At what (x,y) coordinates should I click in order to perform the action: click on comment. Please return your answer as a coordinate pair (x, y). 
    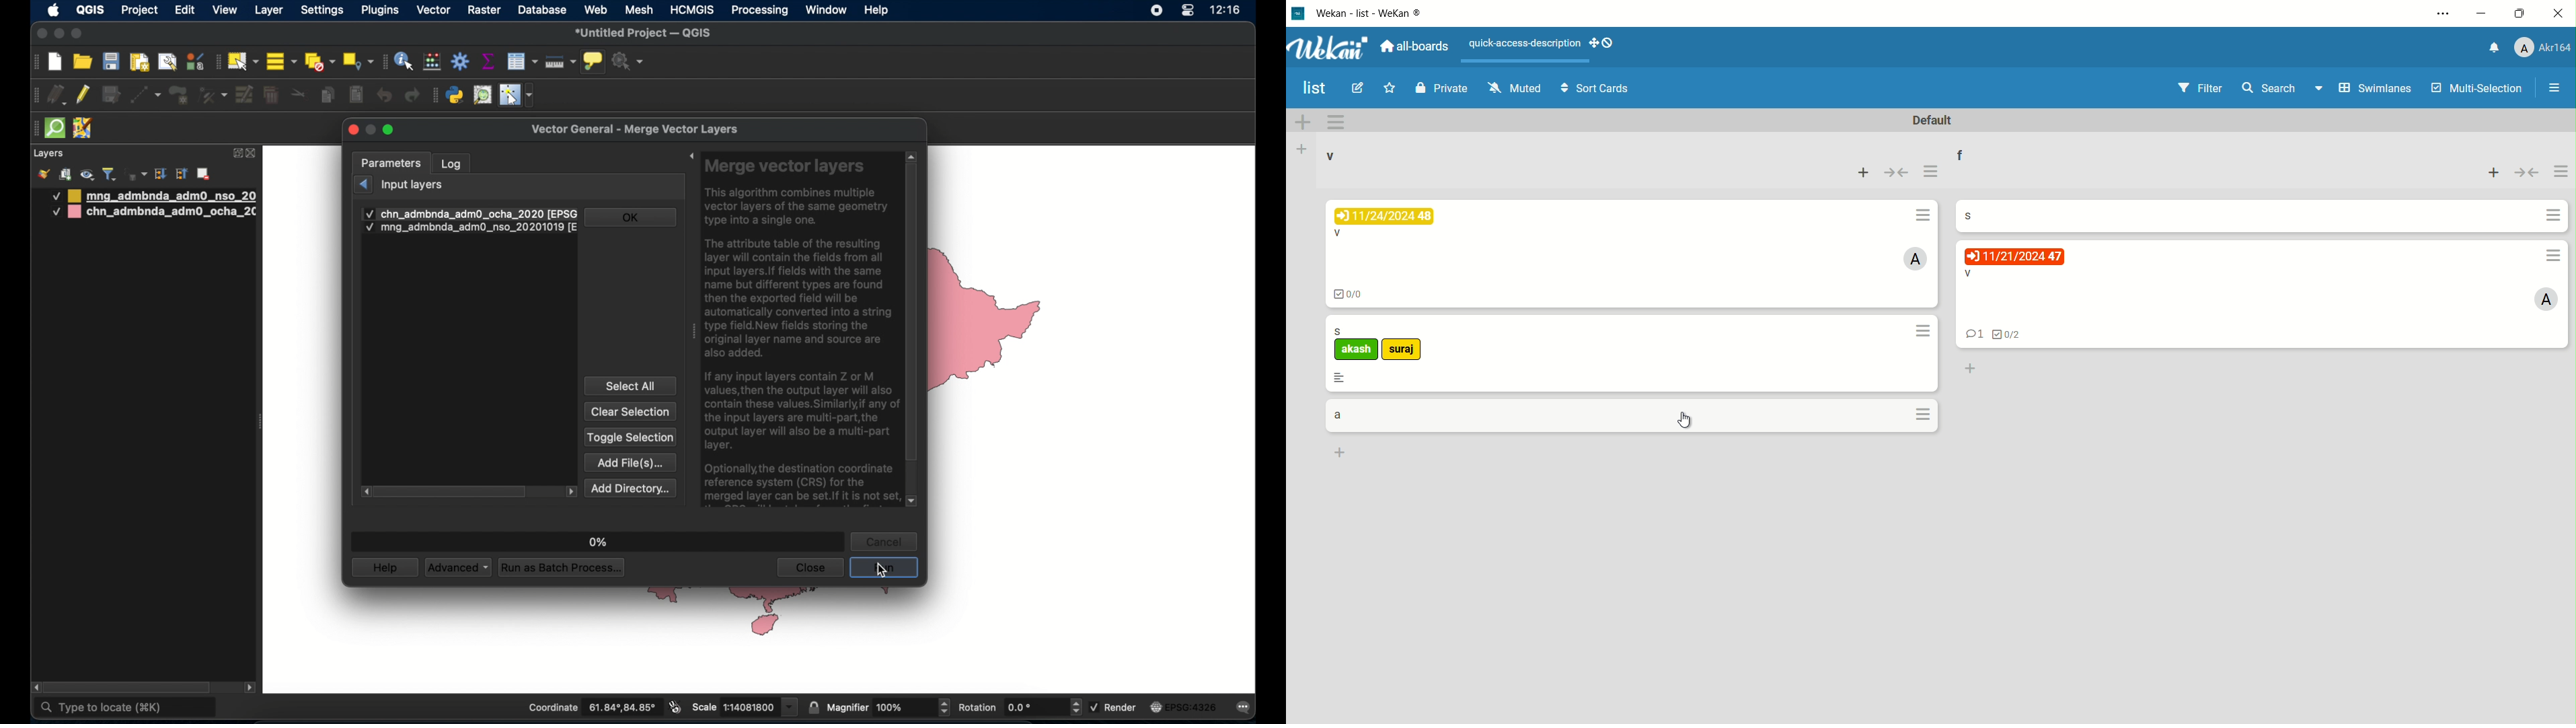
    Looking at the image, I should click on (1974, 335).